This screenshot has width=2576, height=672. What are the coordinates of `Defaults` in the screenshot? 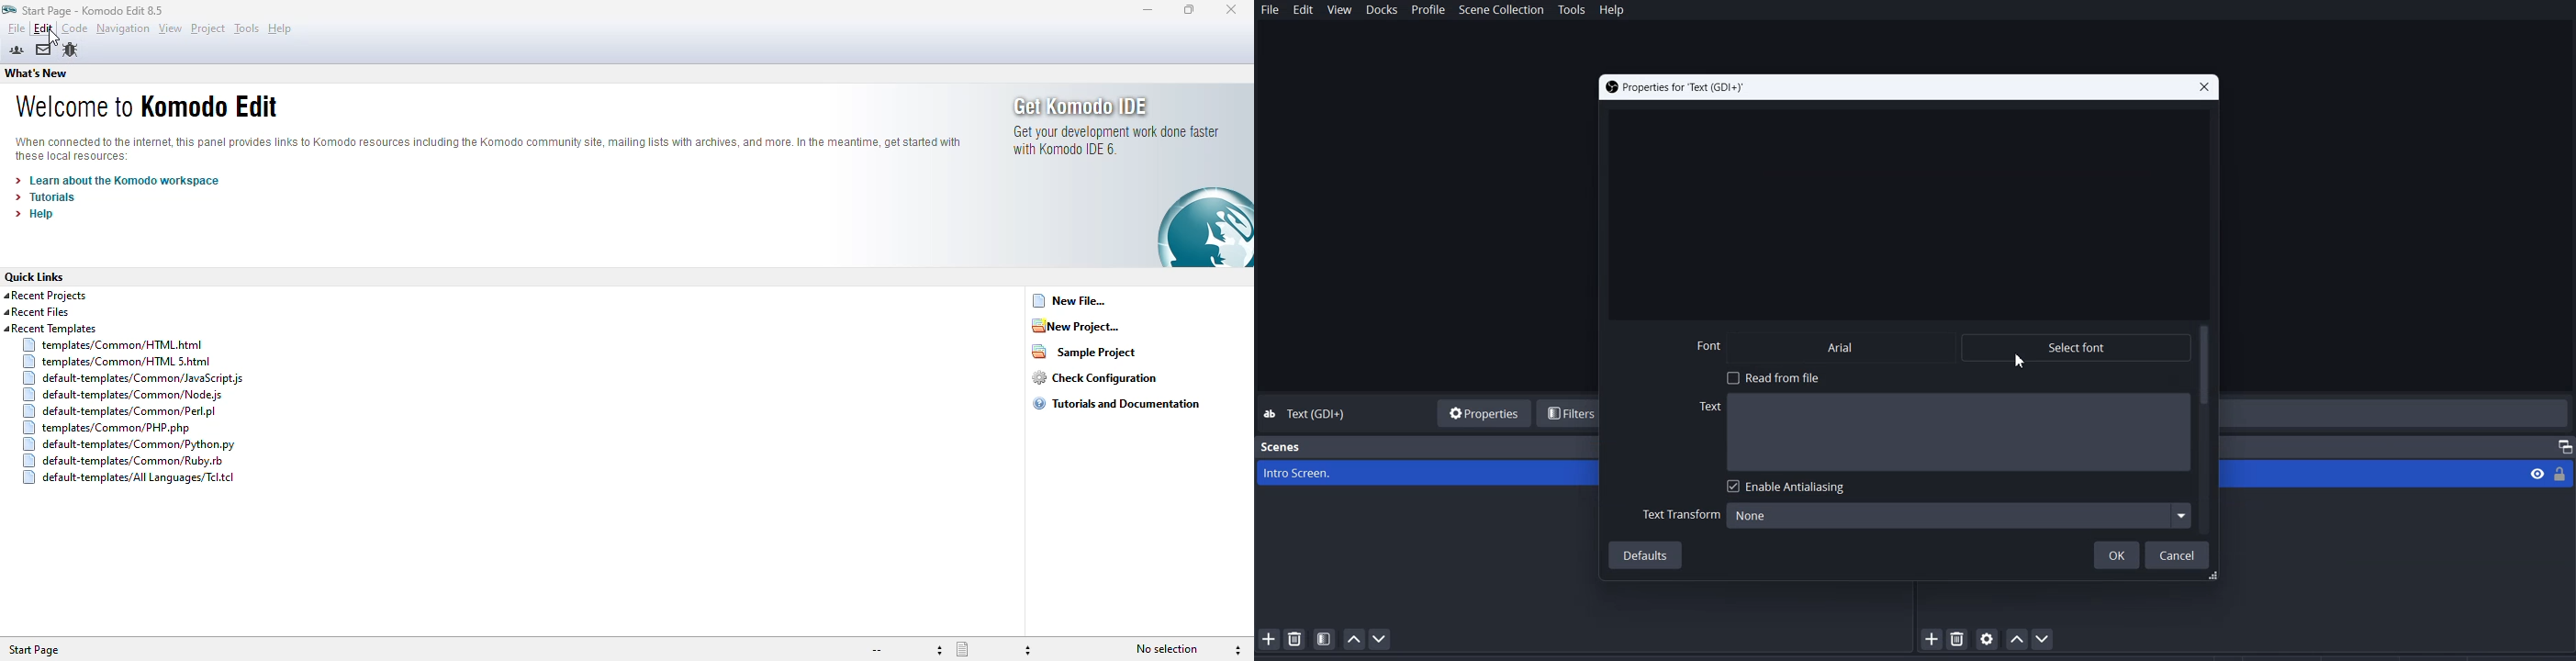 It's located at (1647, 555).